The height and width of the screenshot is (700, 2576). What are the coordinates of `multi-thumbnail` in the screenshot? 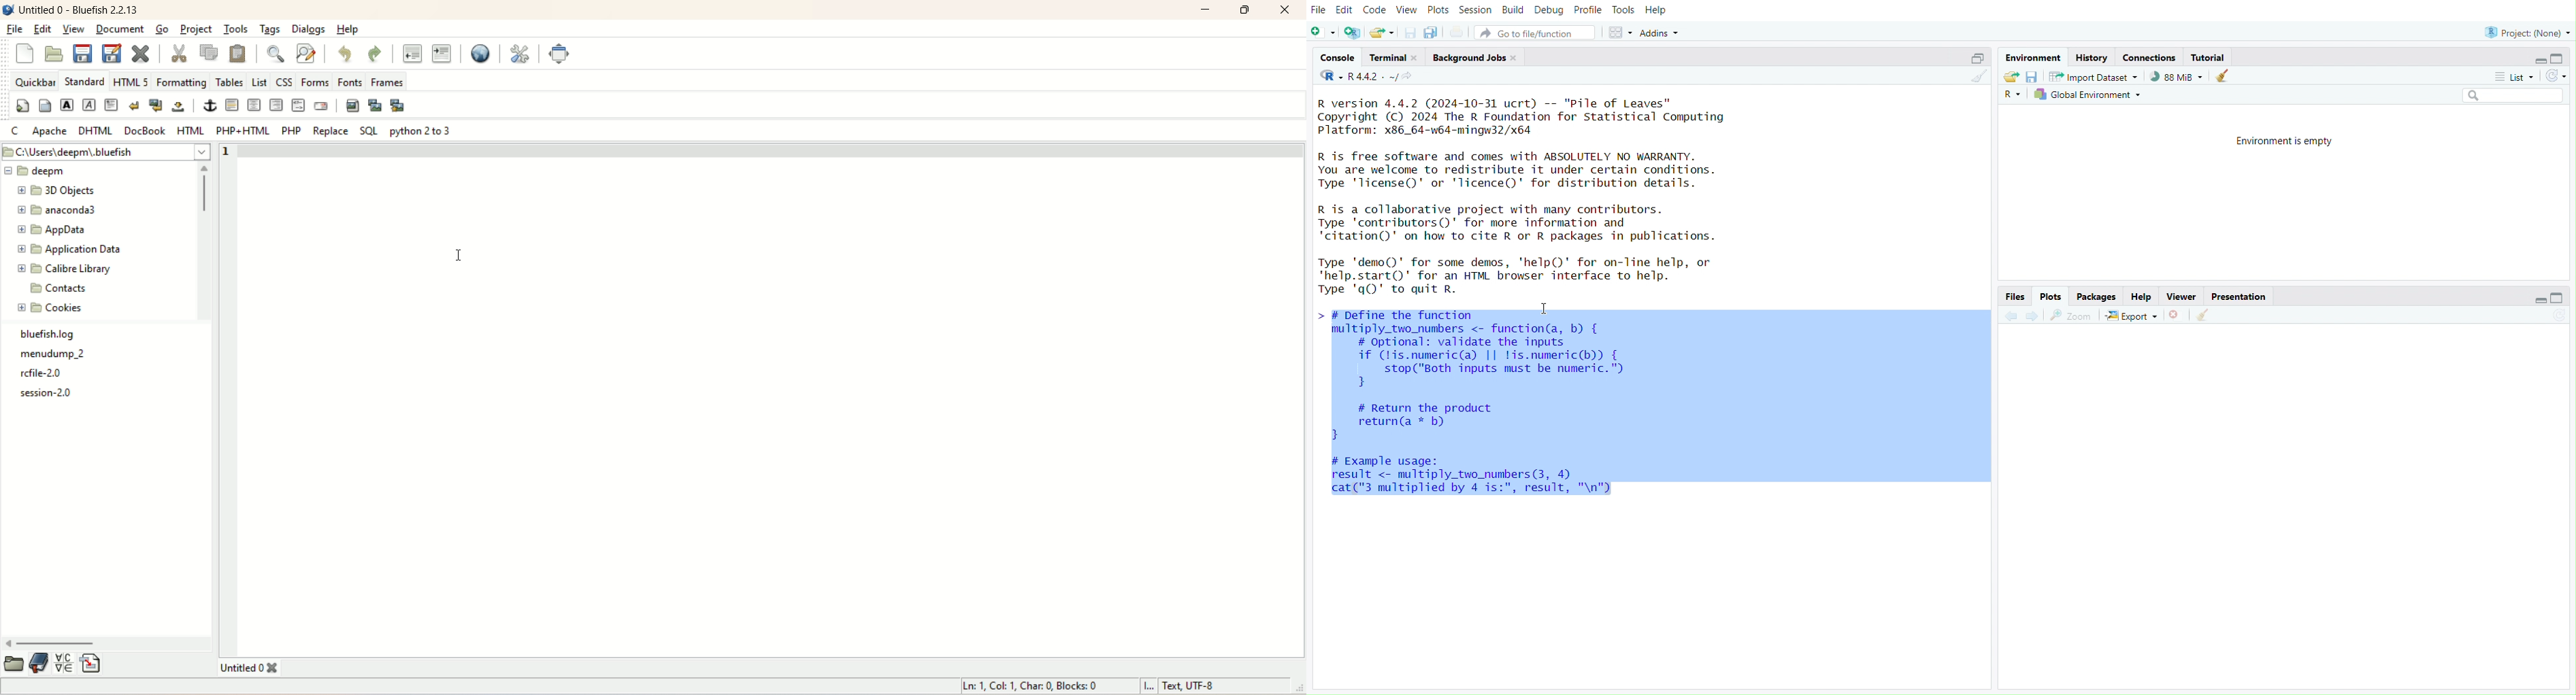 It's located at (401, 105).